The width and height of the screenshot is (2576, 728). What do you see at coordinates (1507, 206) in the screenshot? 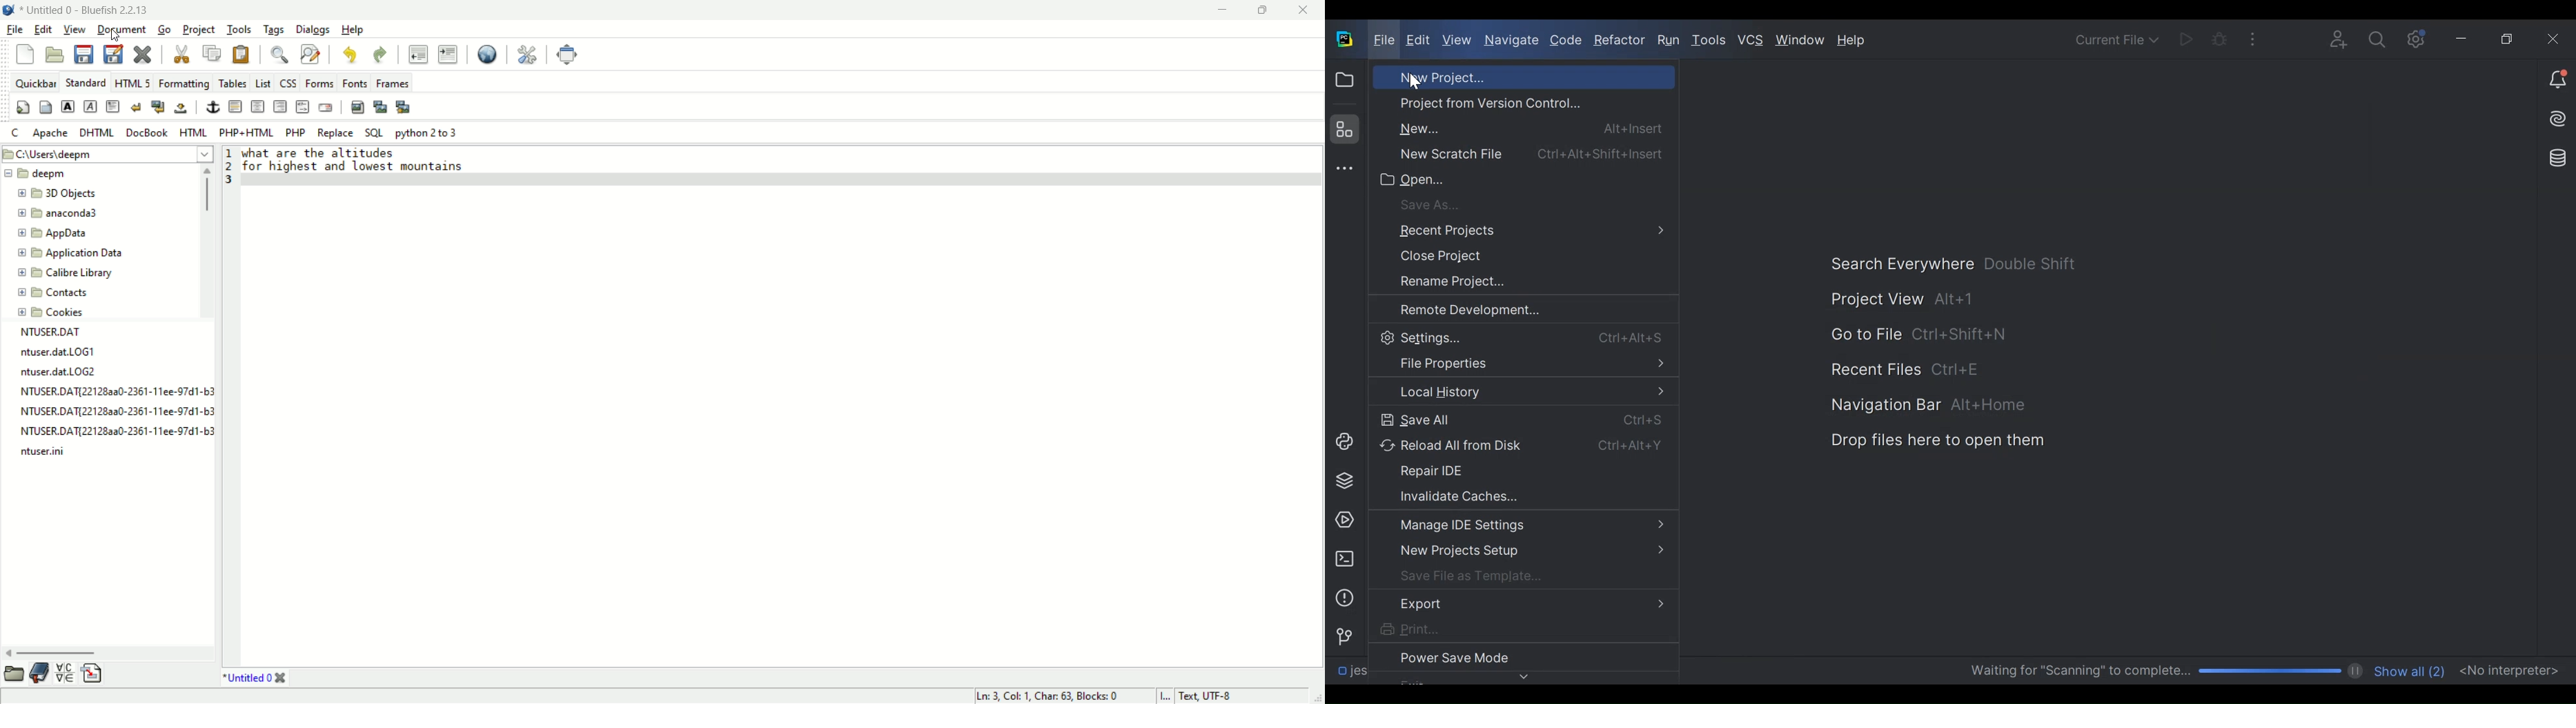
I see `Save as` at bounding box center [1507, 206].